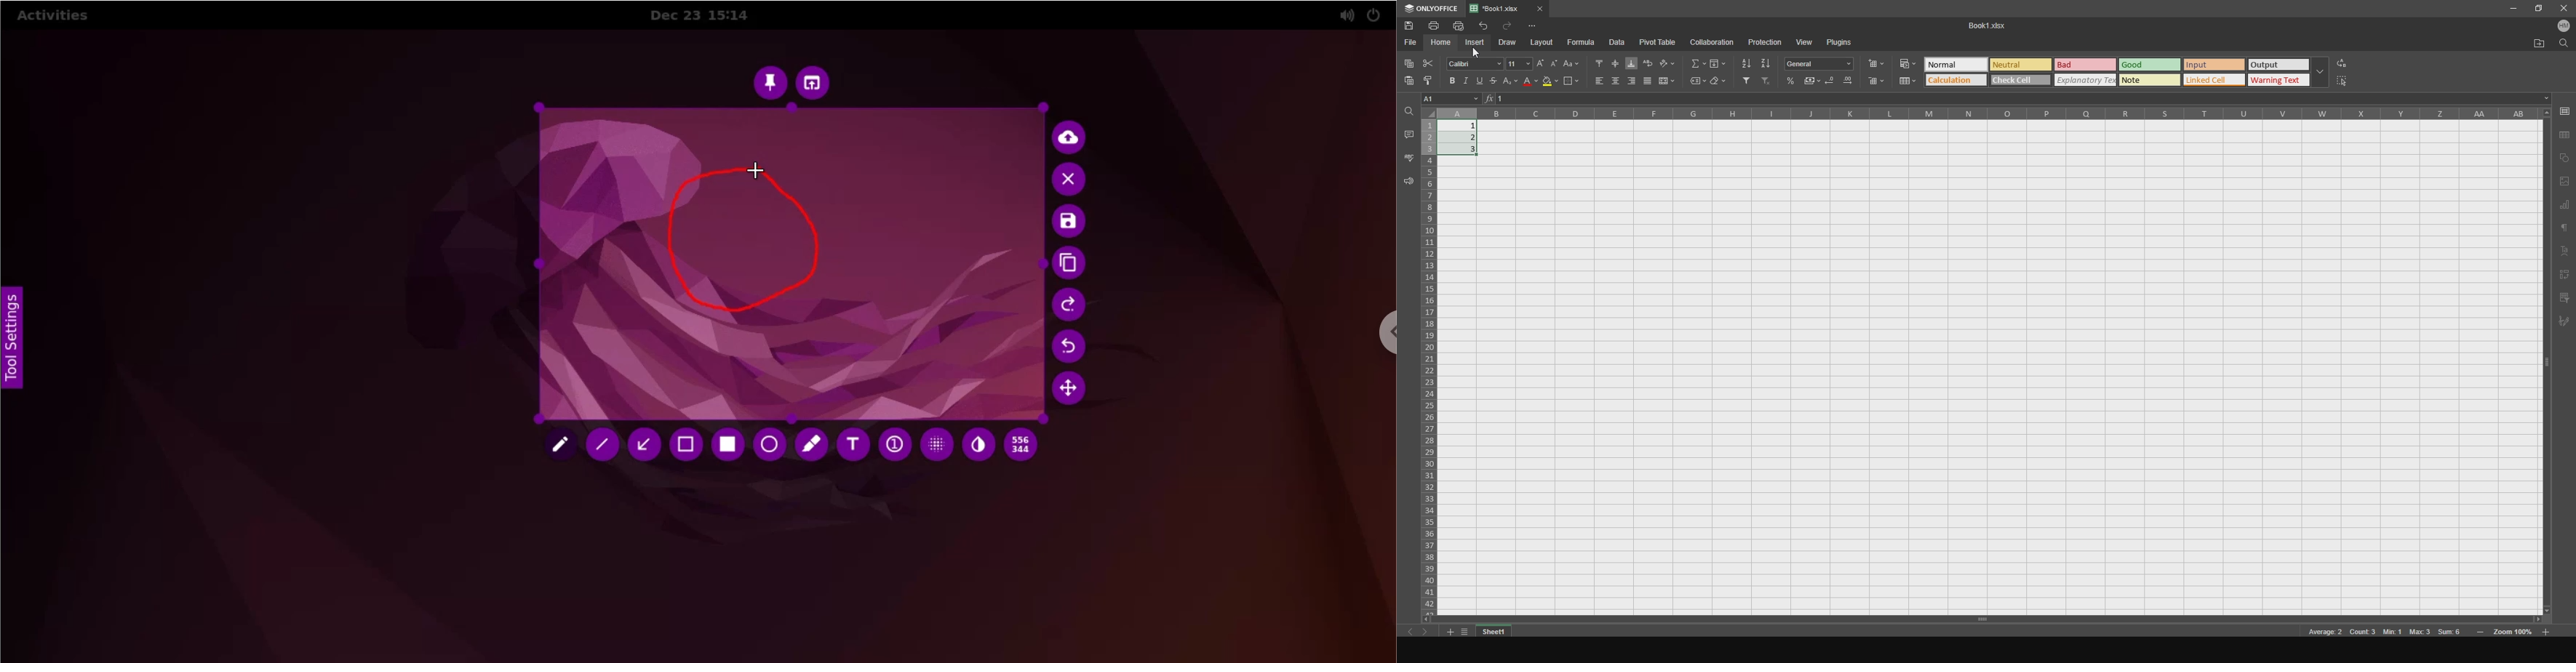  I want to click on minimize, so click(2512, 10).